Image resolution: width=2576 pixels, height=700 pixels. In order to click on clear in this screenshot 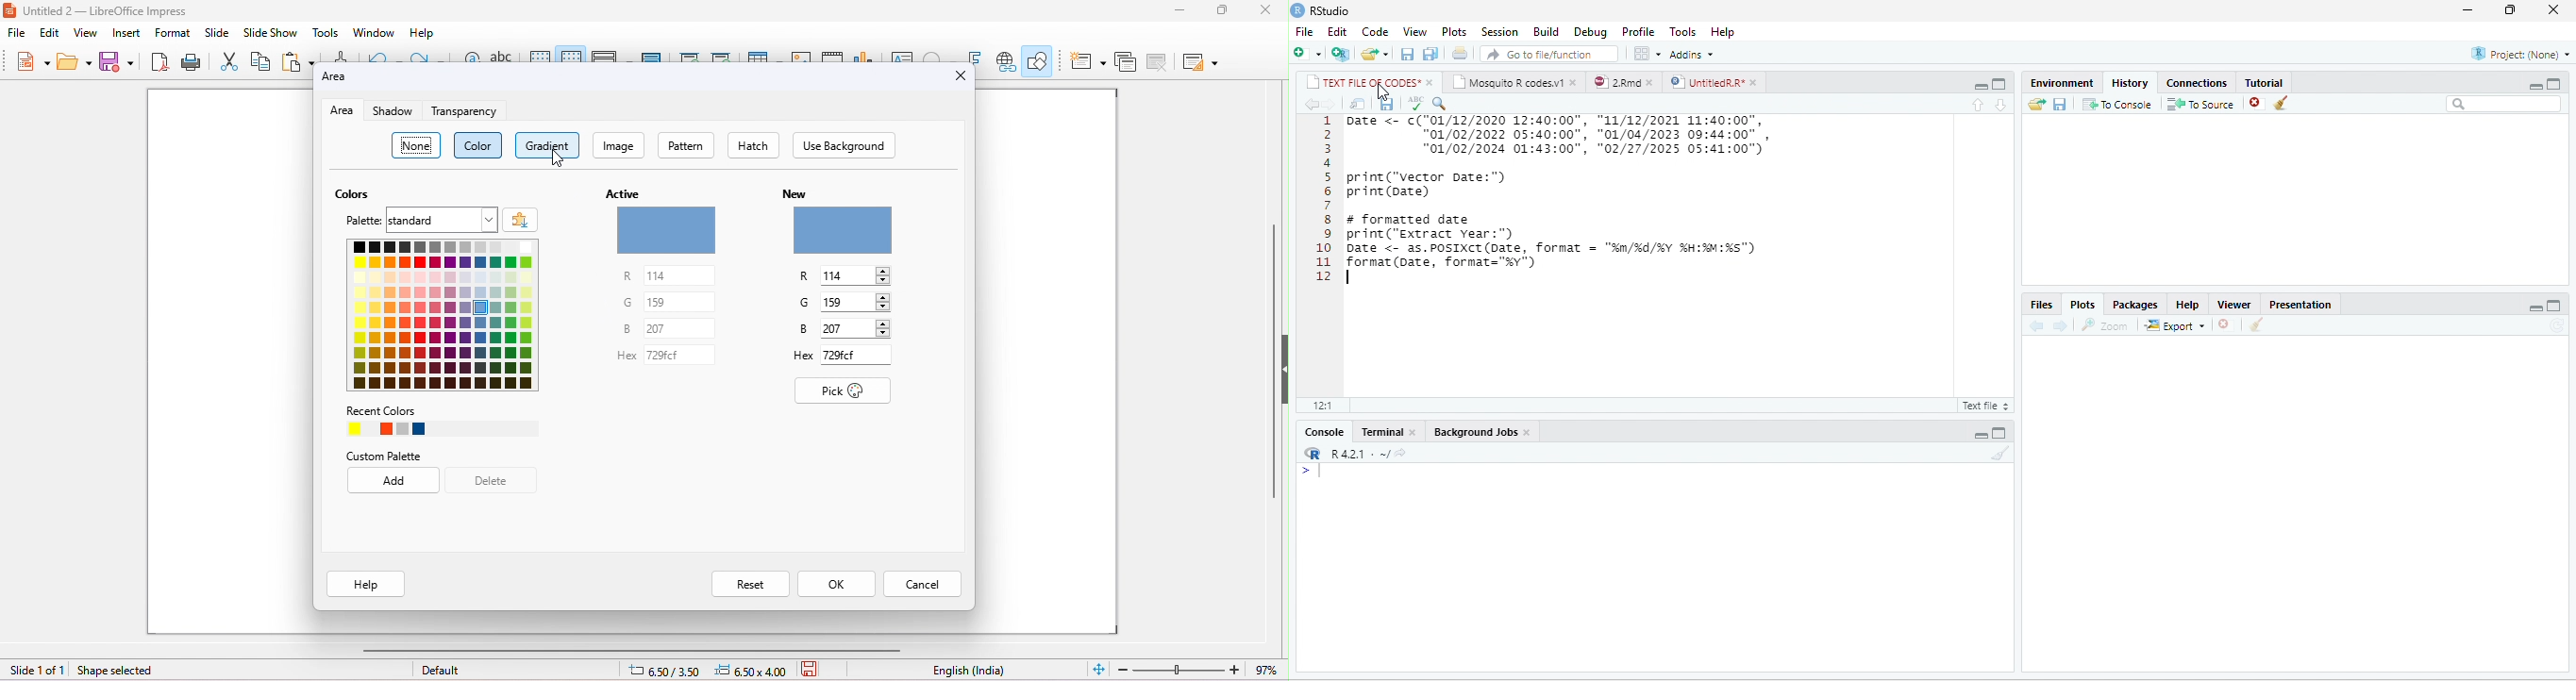, I will do `click(2001, 453)`.